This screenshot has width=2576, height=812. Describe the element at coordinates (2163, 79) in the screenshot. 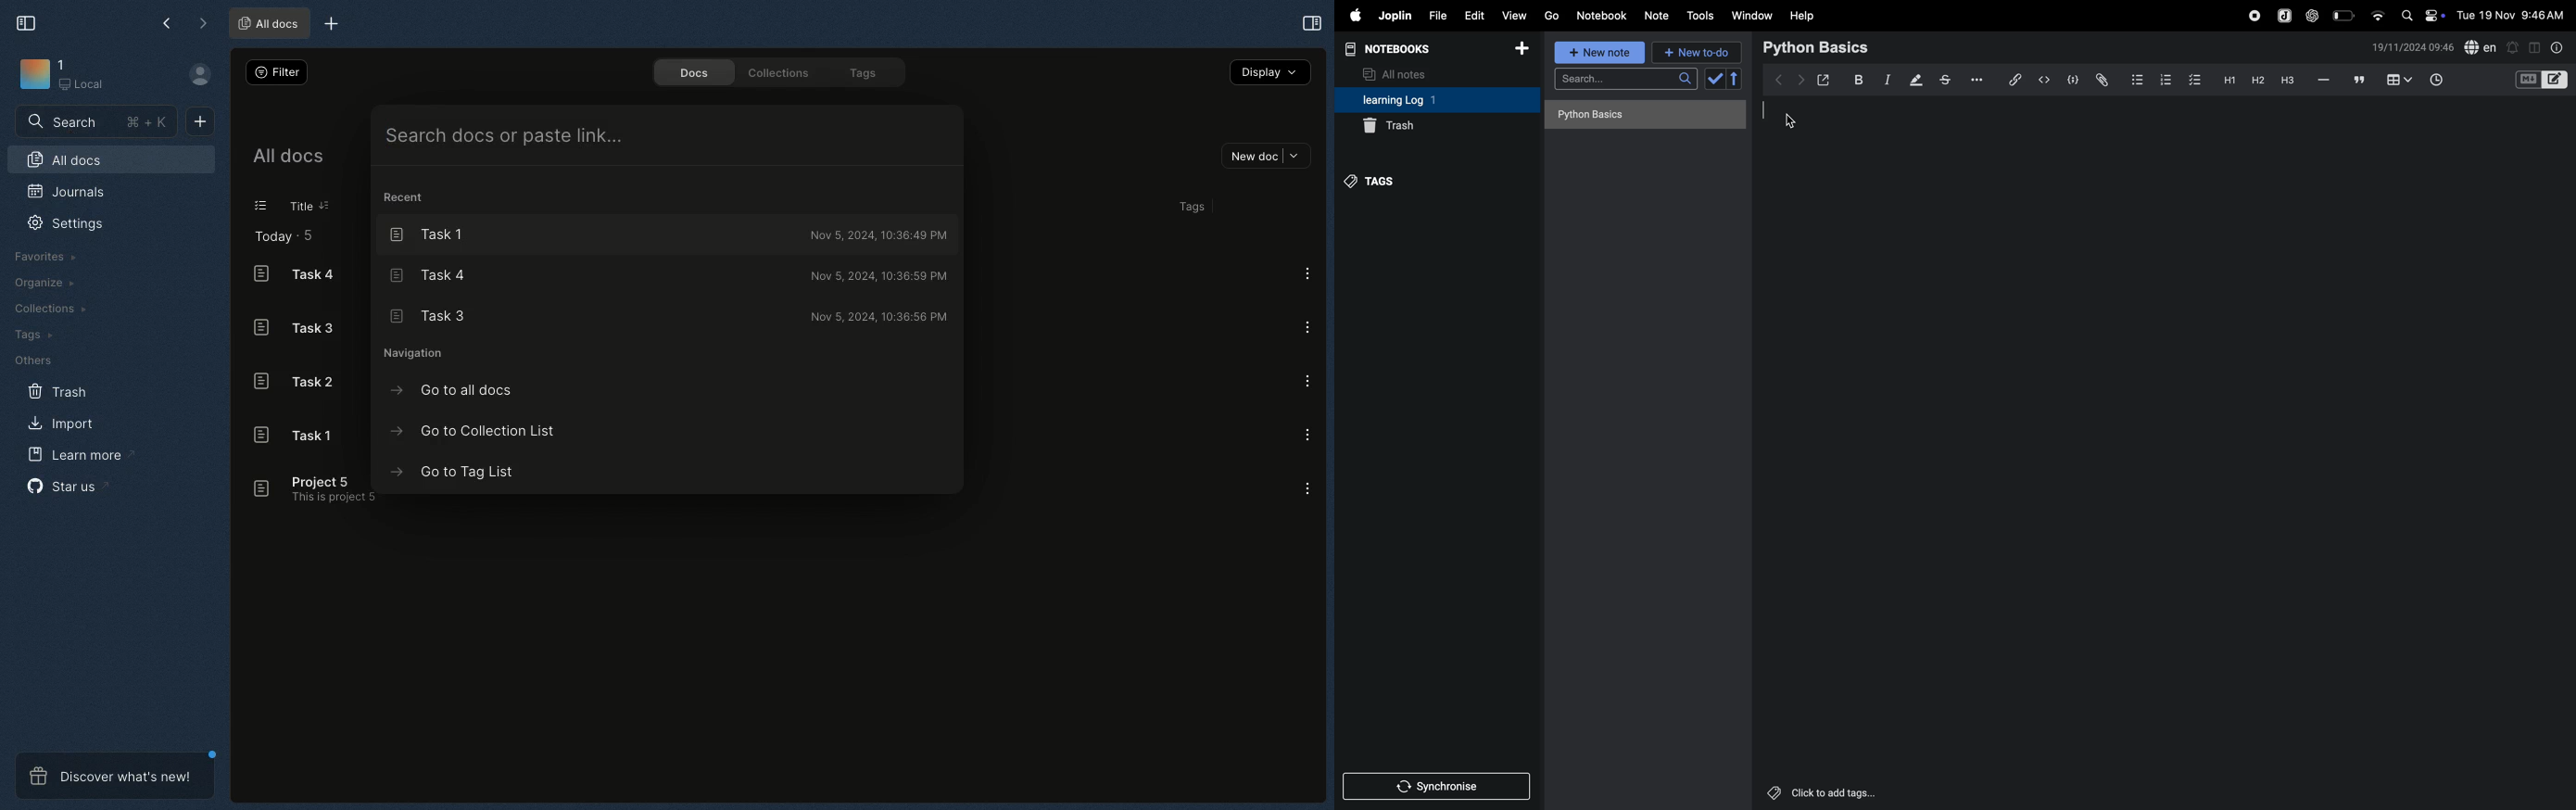

I see `numbered list` at that location.